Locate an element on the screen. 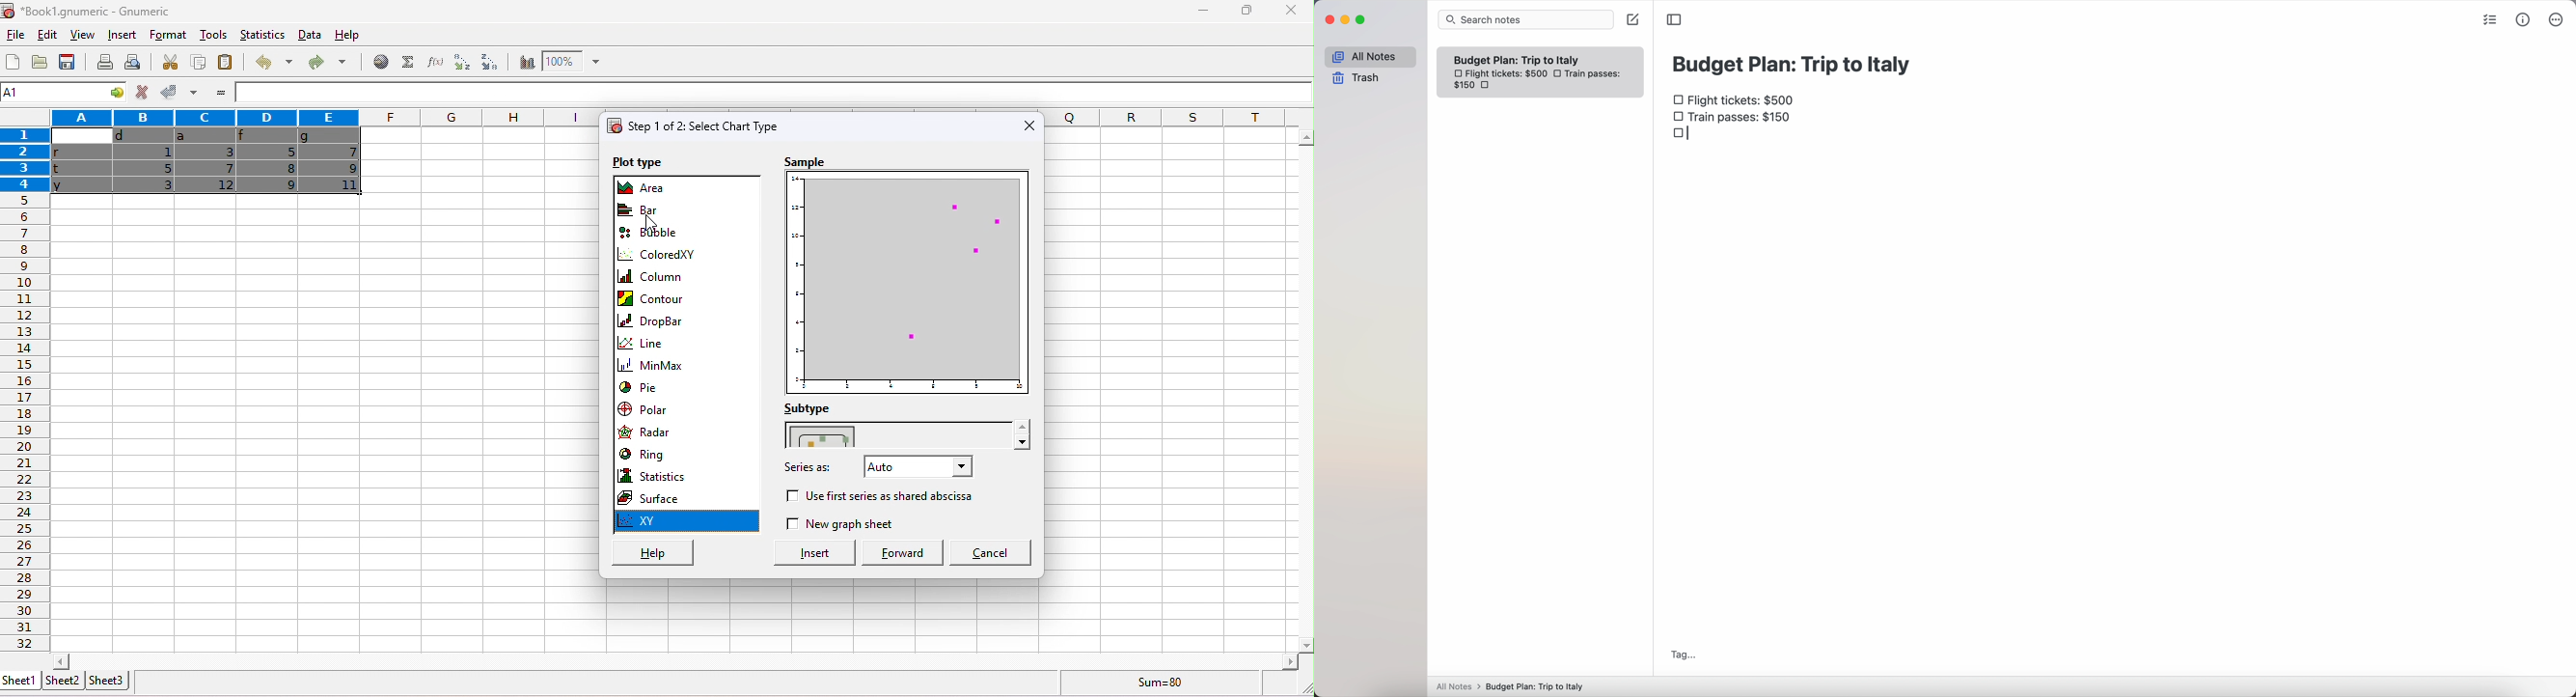 Image resolution: width=2576 pixels, height=700 pixels. format is located at coordinates (169, 35).